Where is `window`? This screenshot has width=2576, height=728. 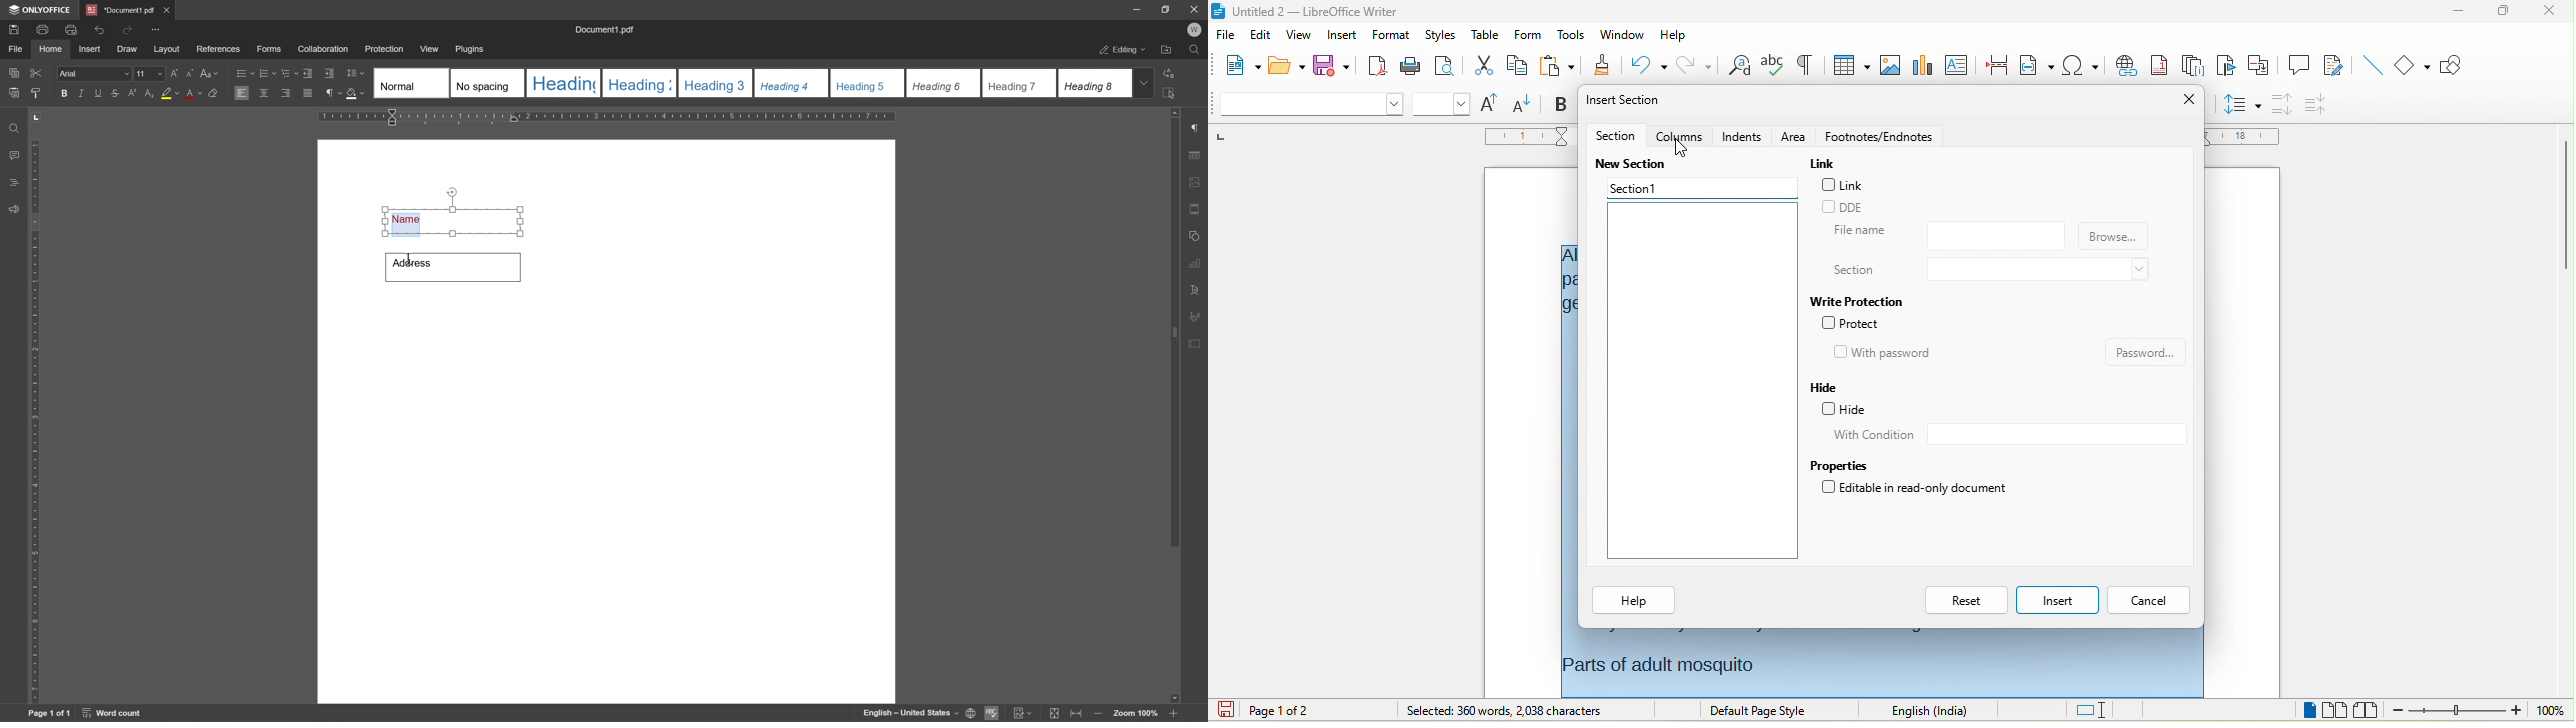
window is located at coordinates (1622, 34).